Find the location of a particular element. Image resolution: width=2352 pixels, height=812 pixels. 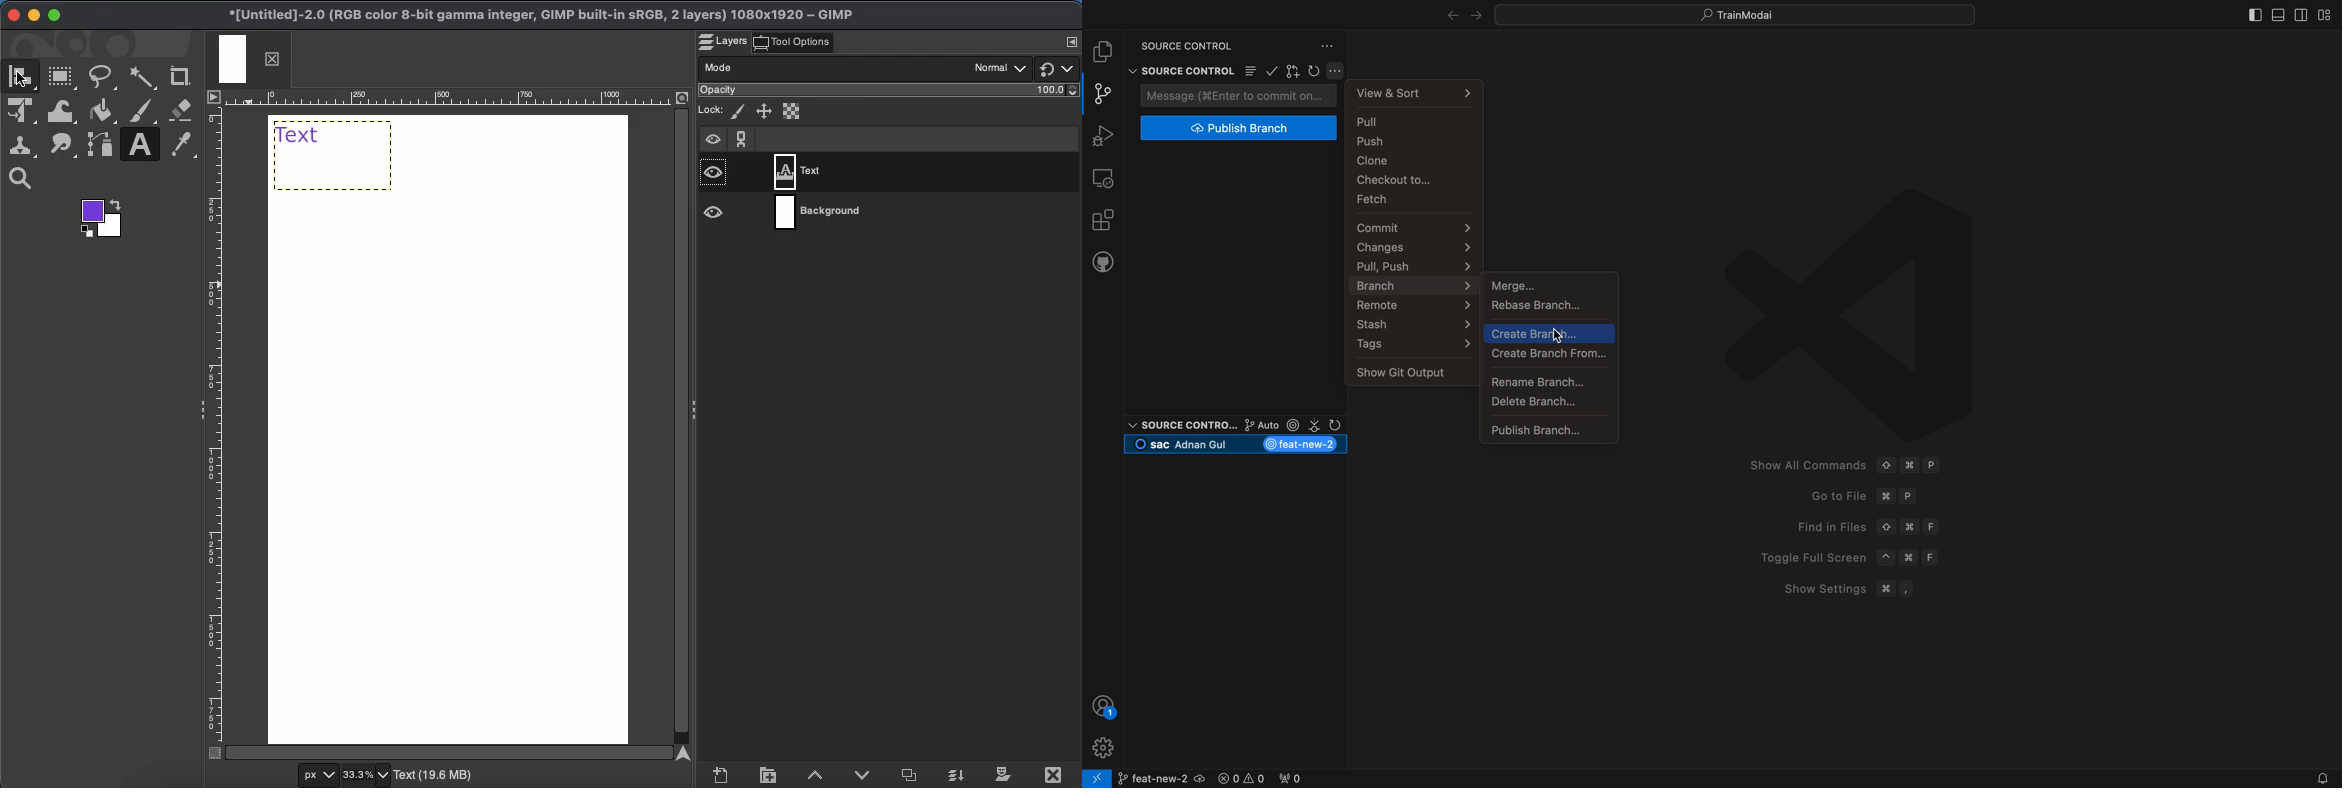

remote connect is located at coordinates (1097, 779).